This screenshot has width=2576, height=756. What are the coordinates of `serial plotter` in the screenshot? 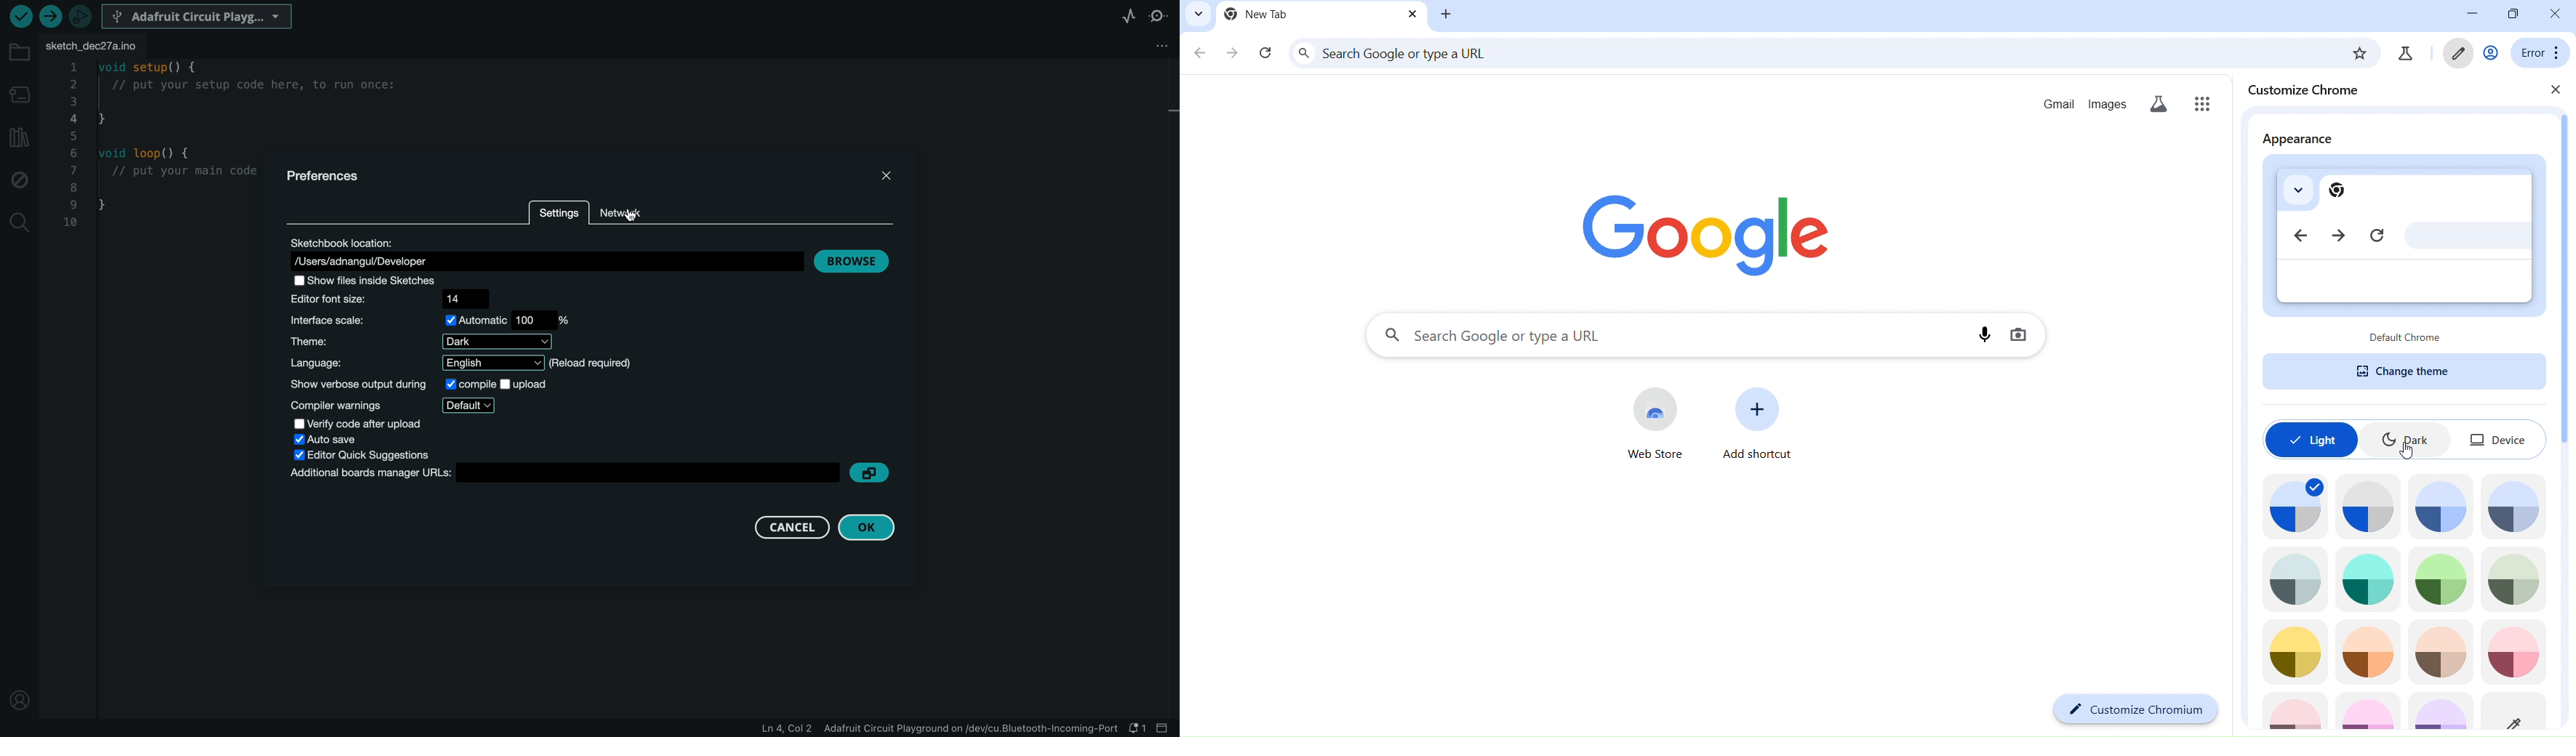 It's located at (1129, 15).